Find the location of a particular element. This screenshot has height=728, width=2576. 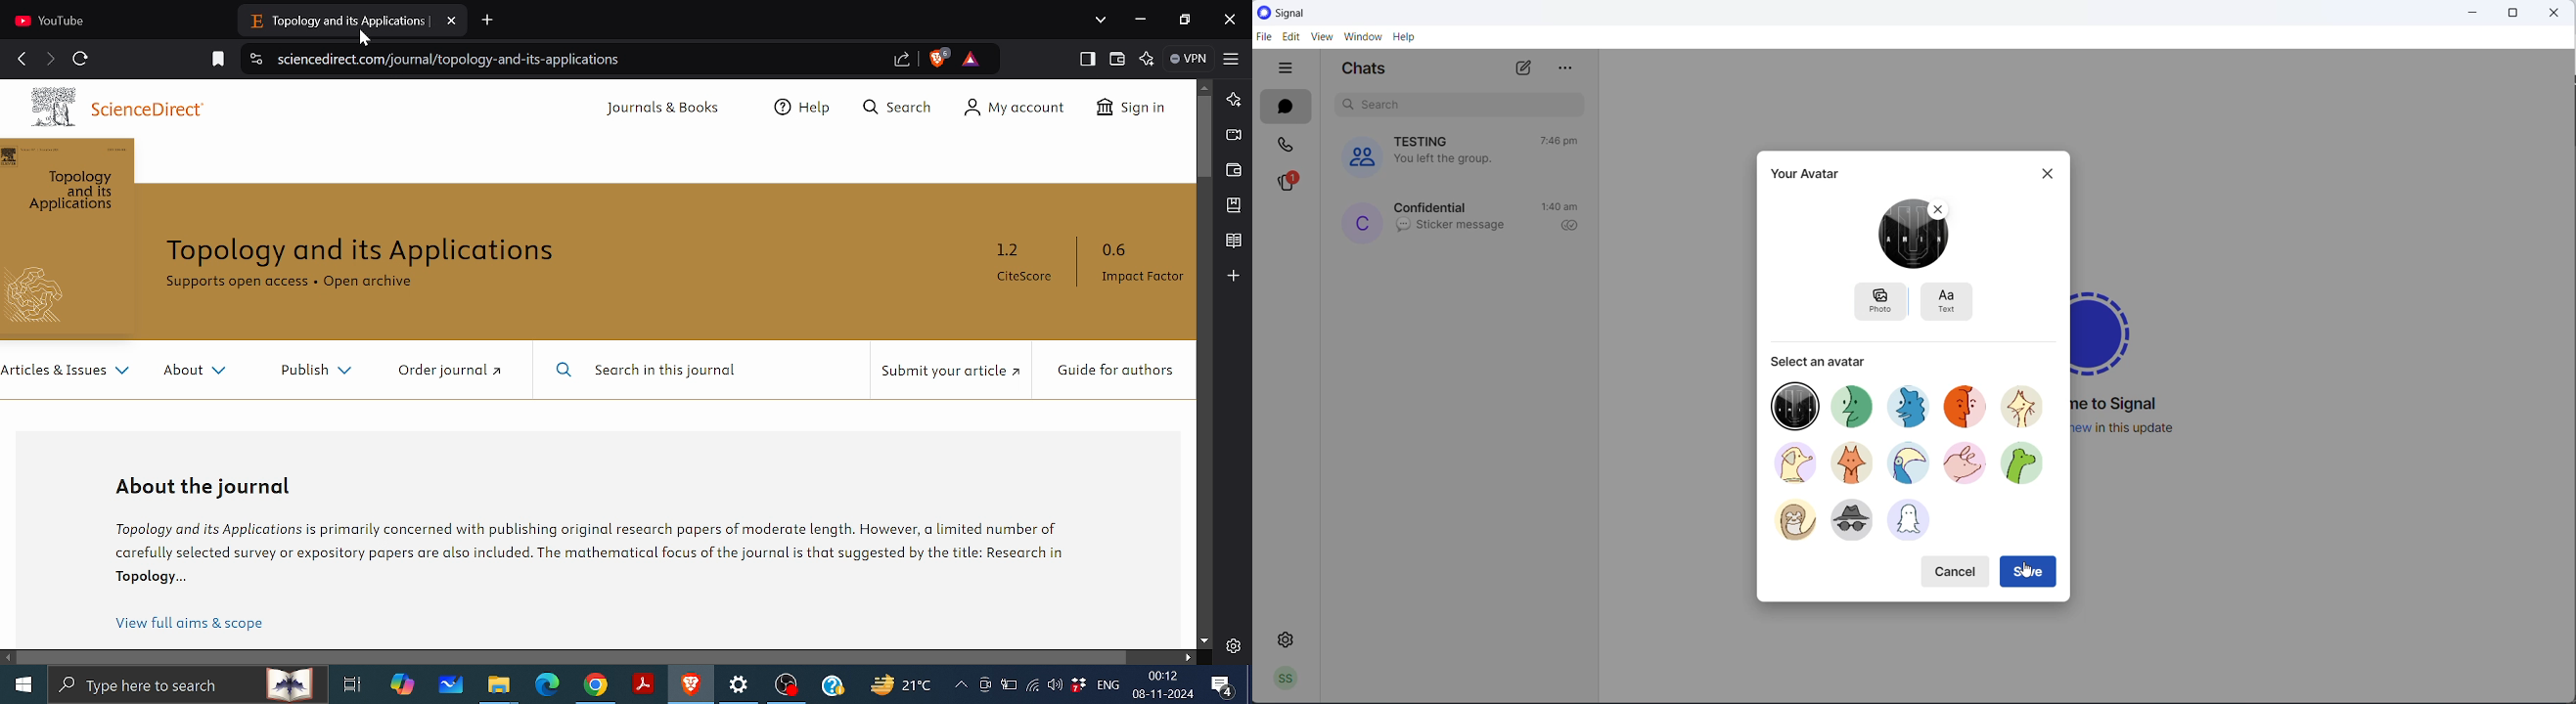

avatar is located at coordinates (1914, 522).